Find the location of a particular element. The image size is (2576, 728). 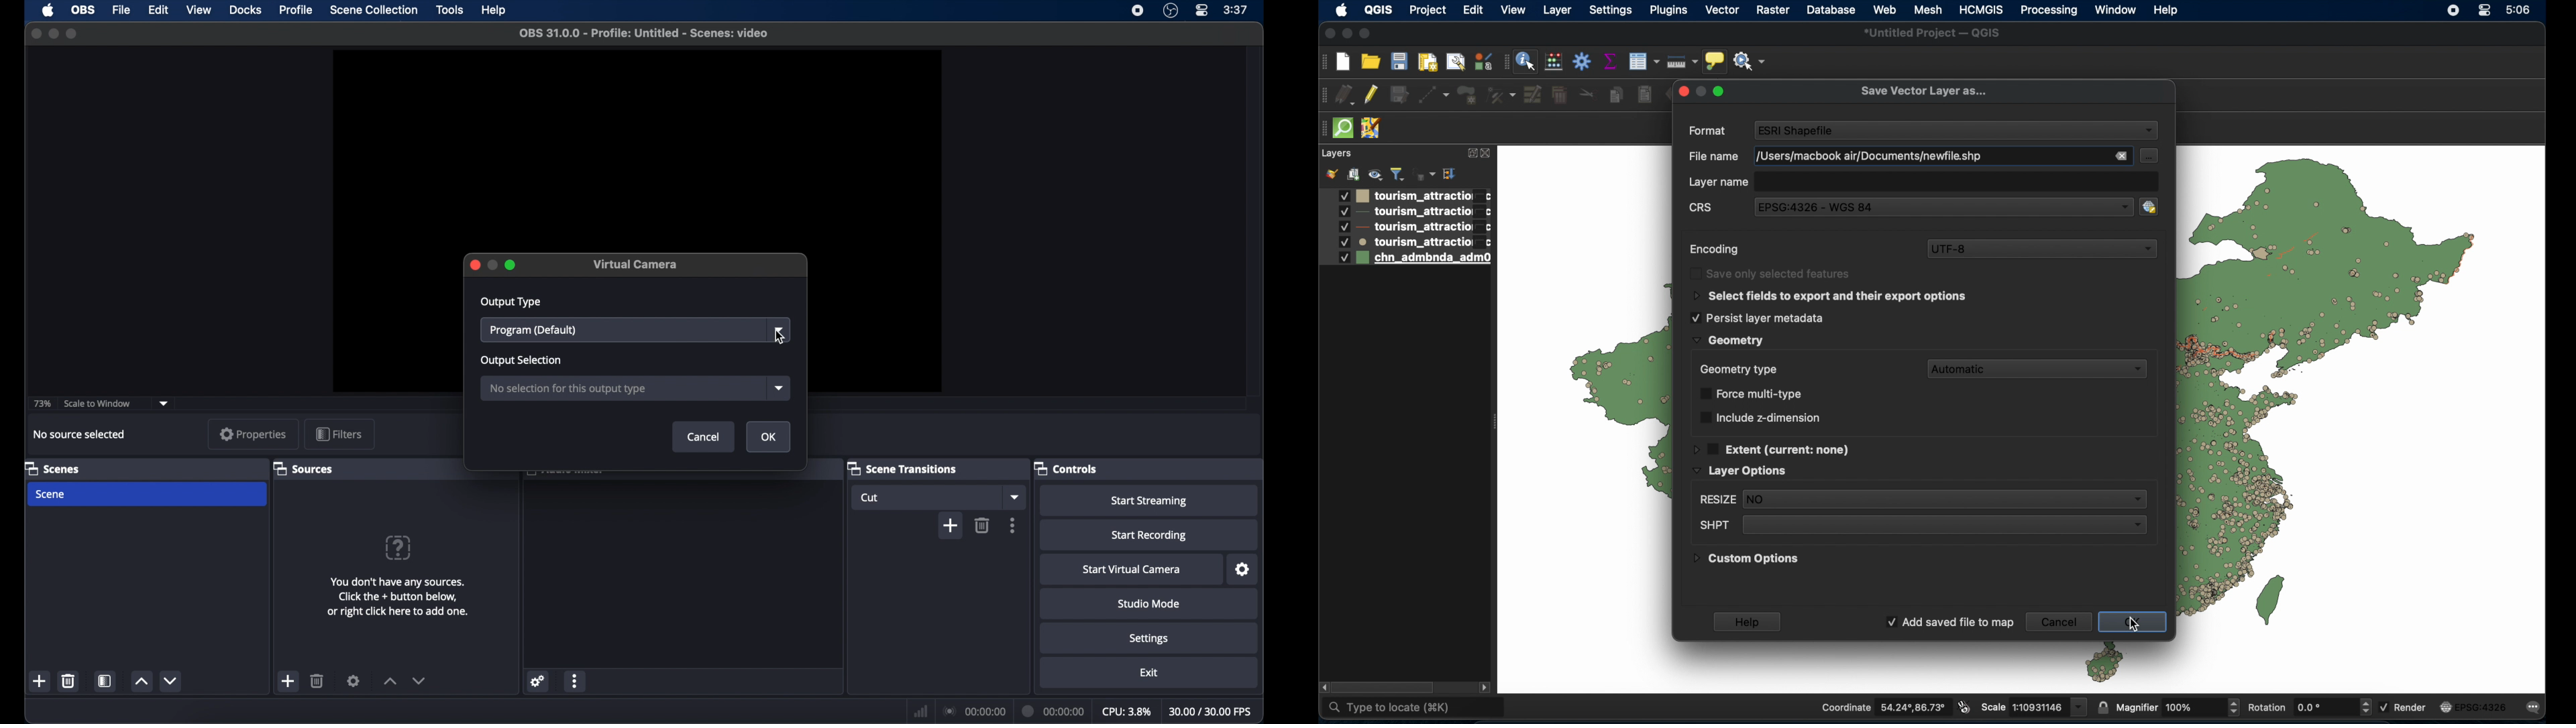

view is located at coordinates (199, 10).